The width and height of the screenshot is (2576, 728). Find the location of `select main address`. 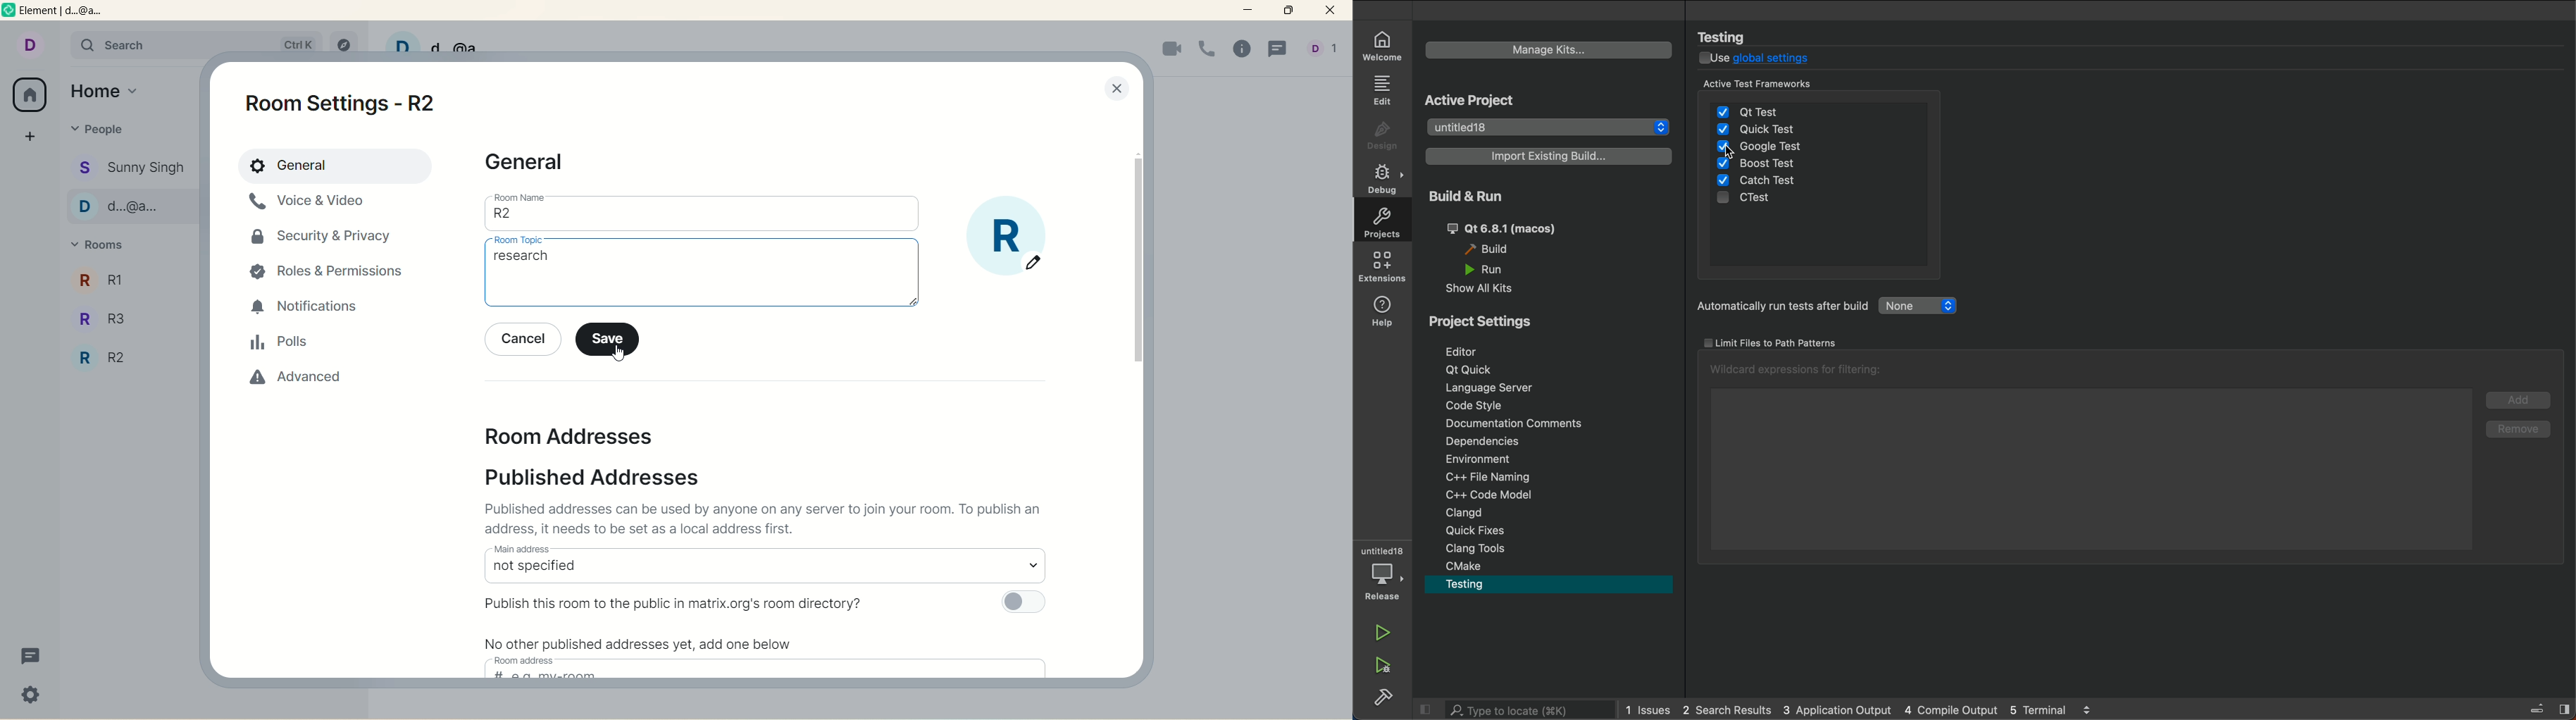

select main address is located at coordinates (764, 571).